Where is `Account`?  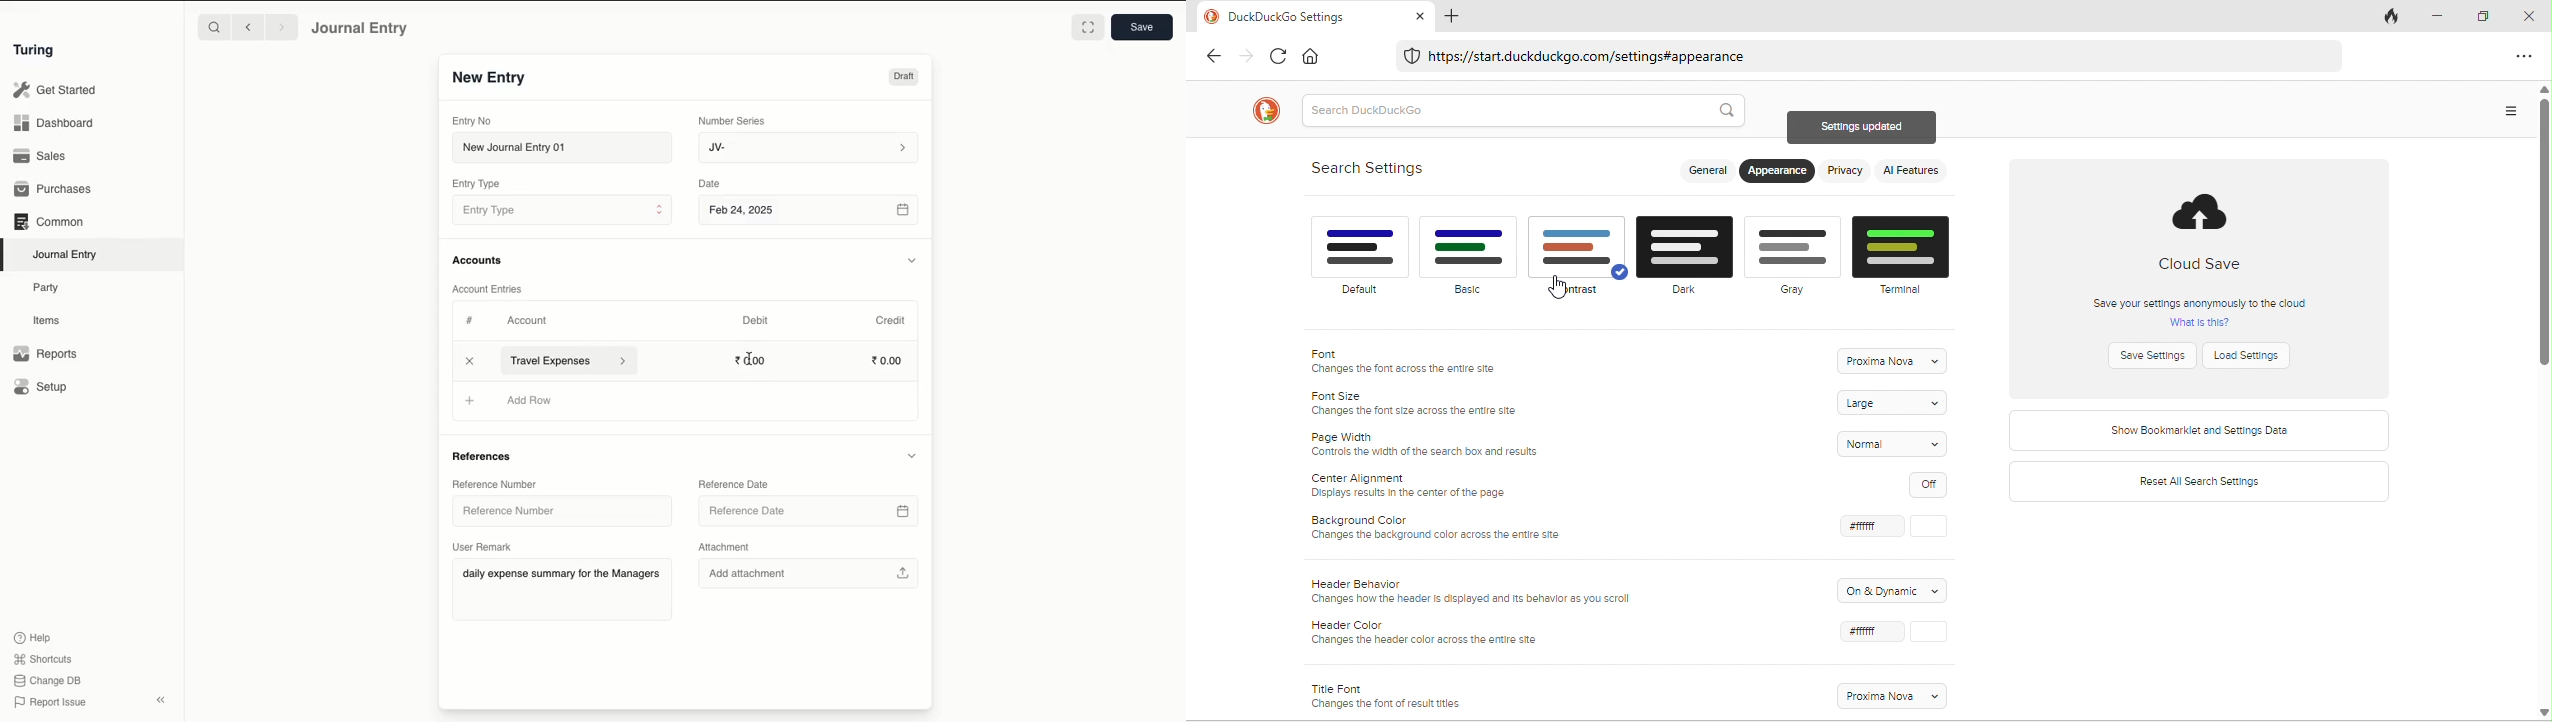
Account is located at coordinates (528, 321).